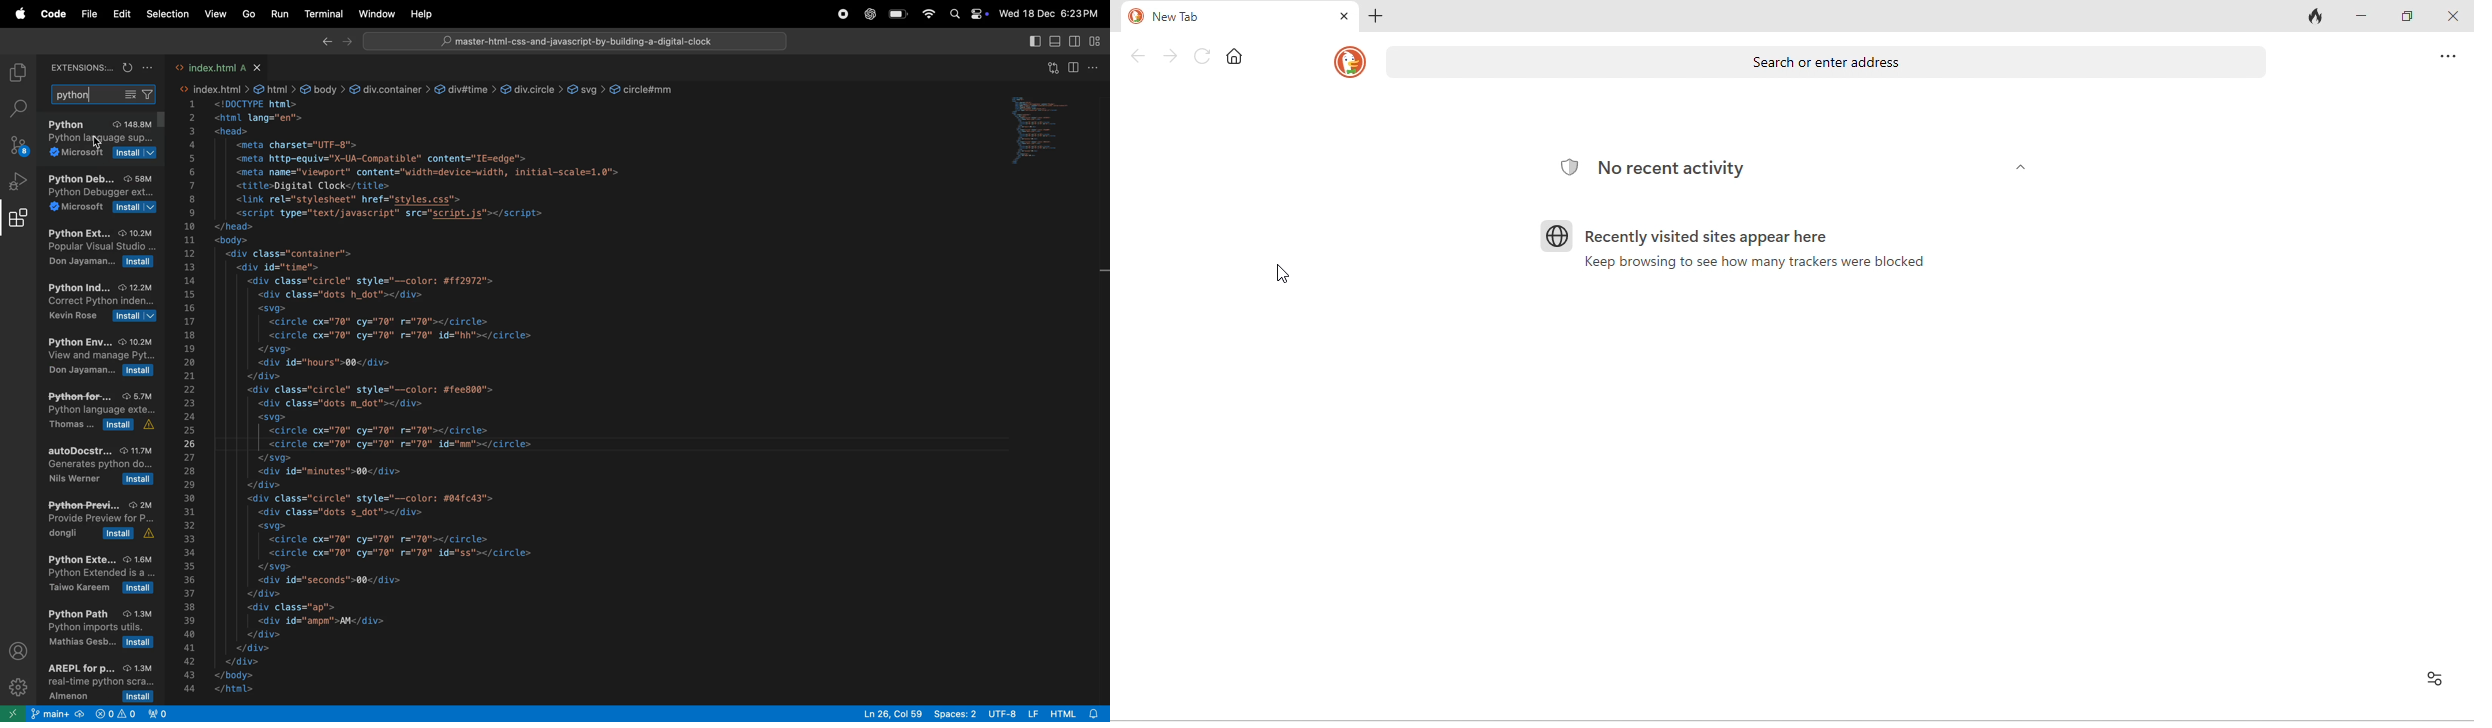  I want to click on python extensions, so click(99, 250).